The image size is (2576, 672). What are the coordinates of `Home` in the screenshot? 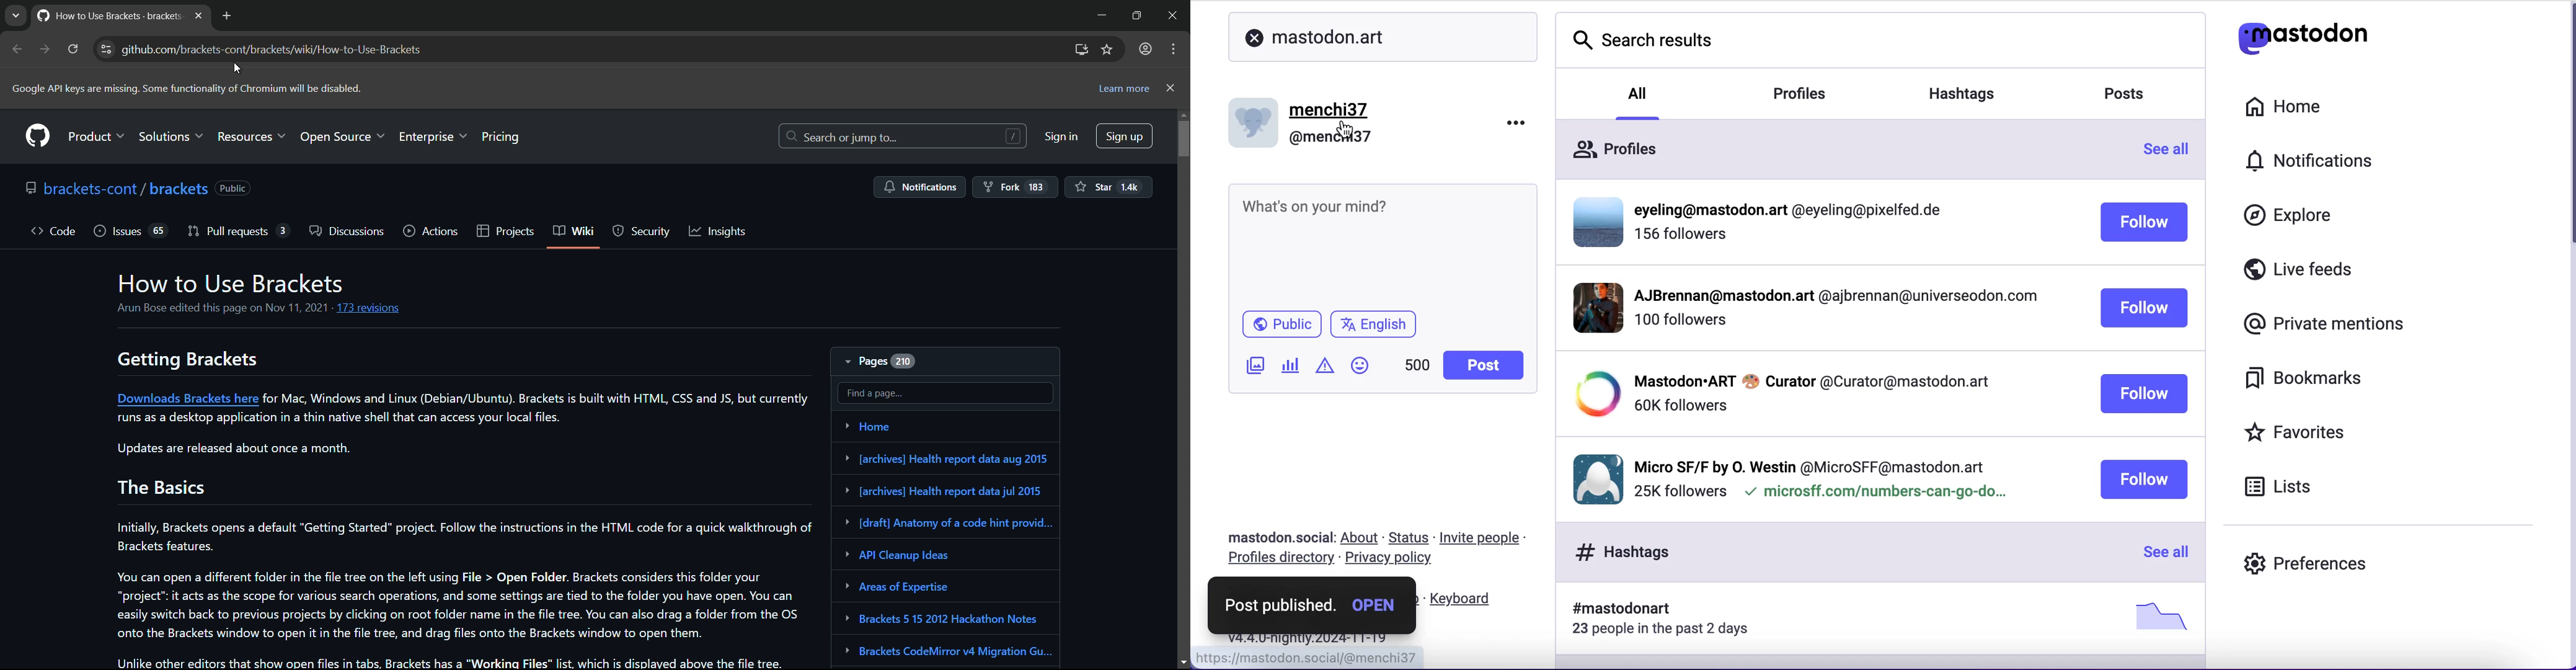 It's located at (943, 426).